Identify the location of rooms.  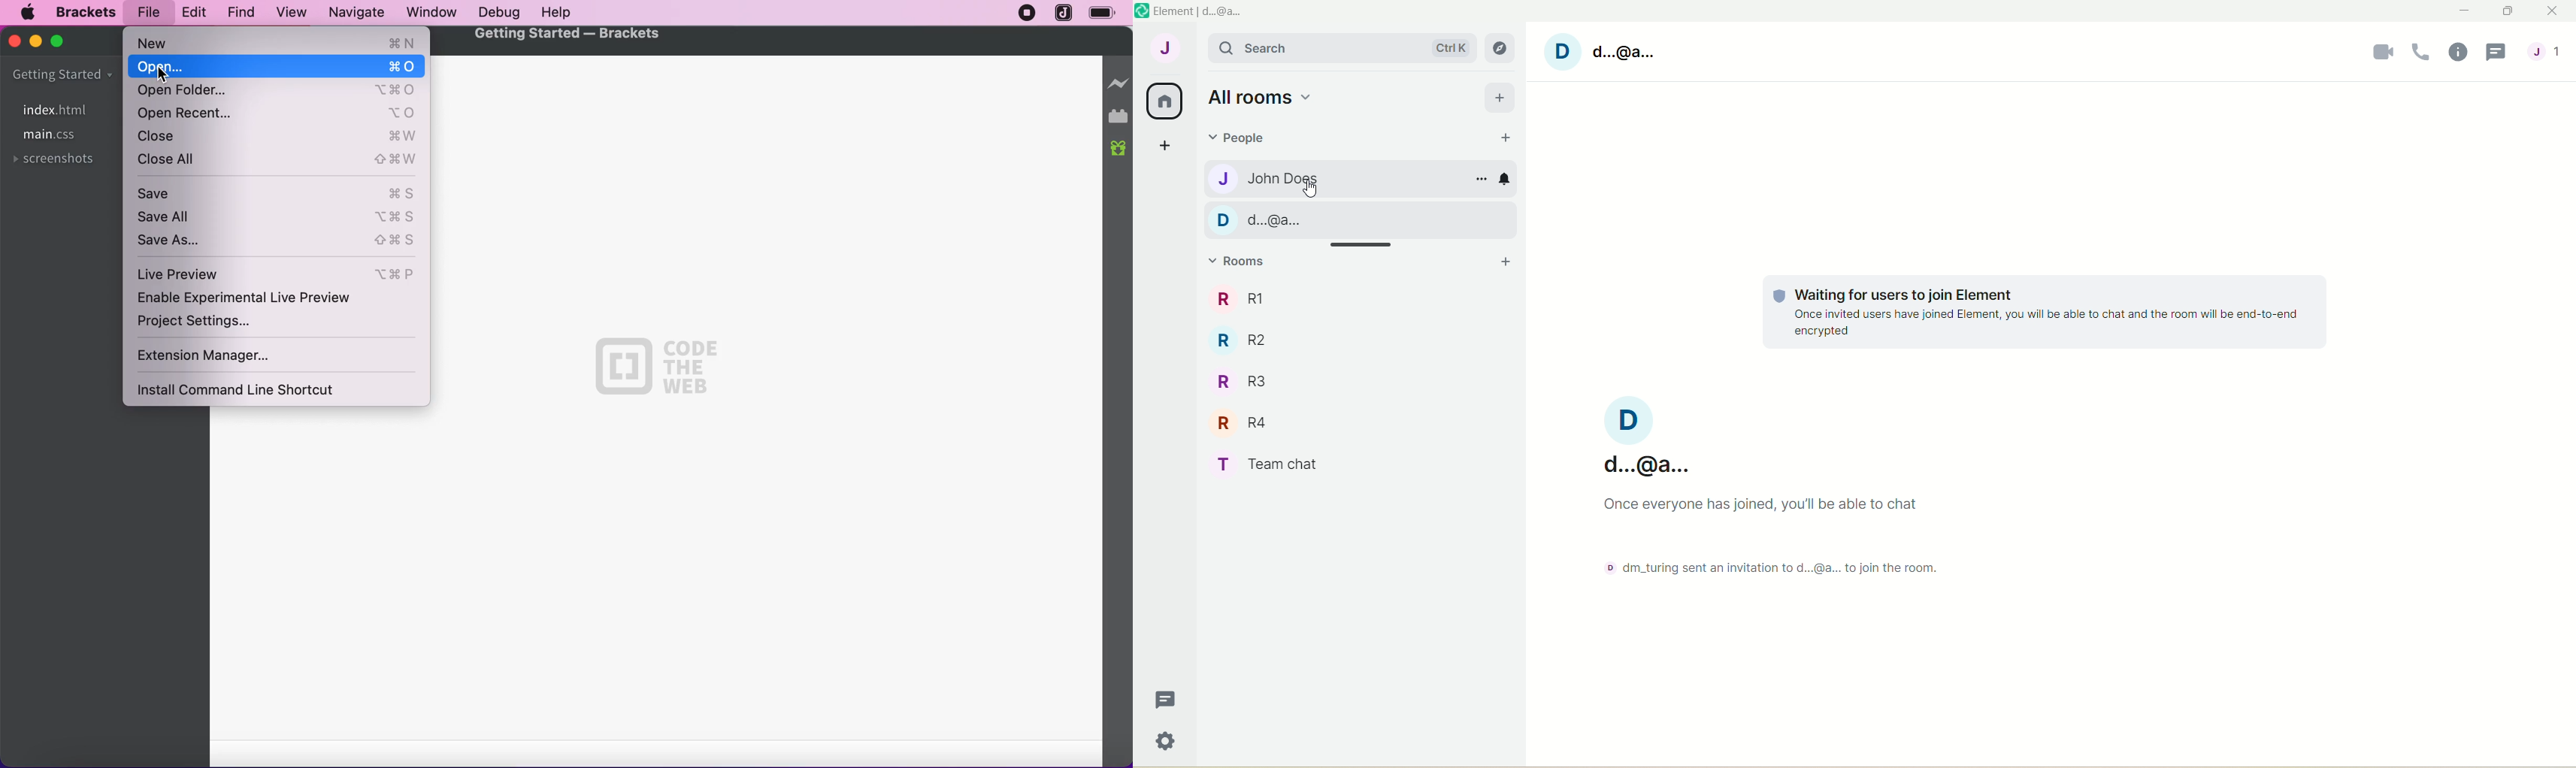
(1242, 262).